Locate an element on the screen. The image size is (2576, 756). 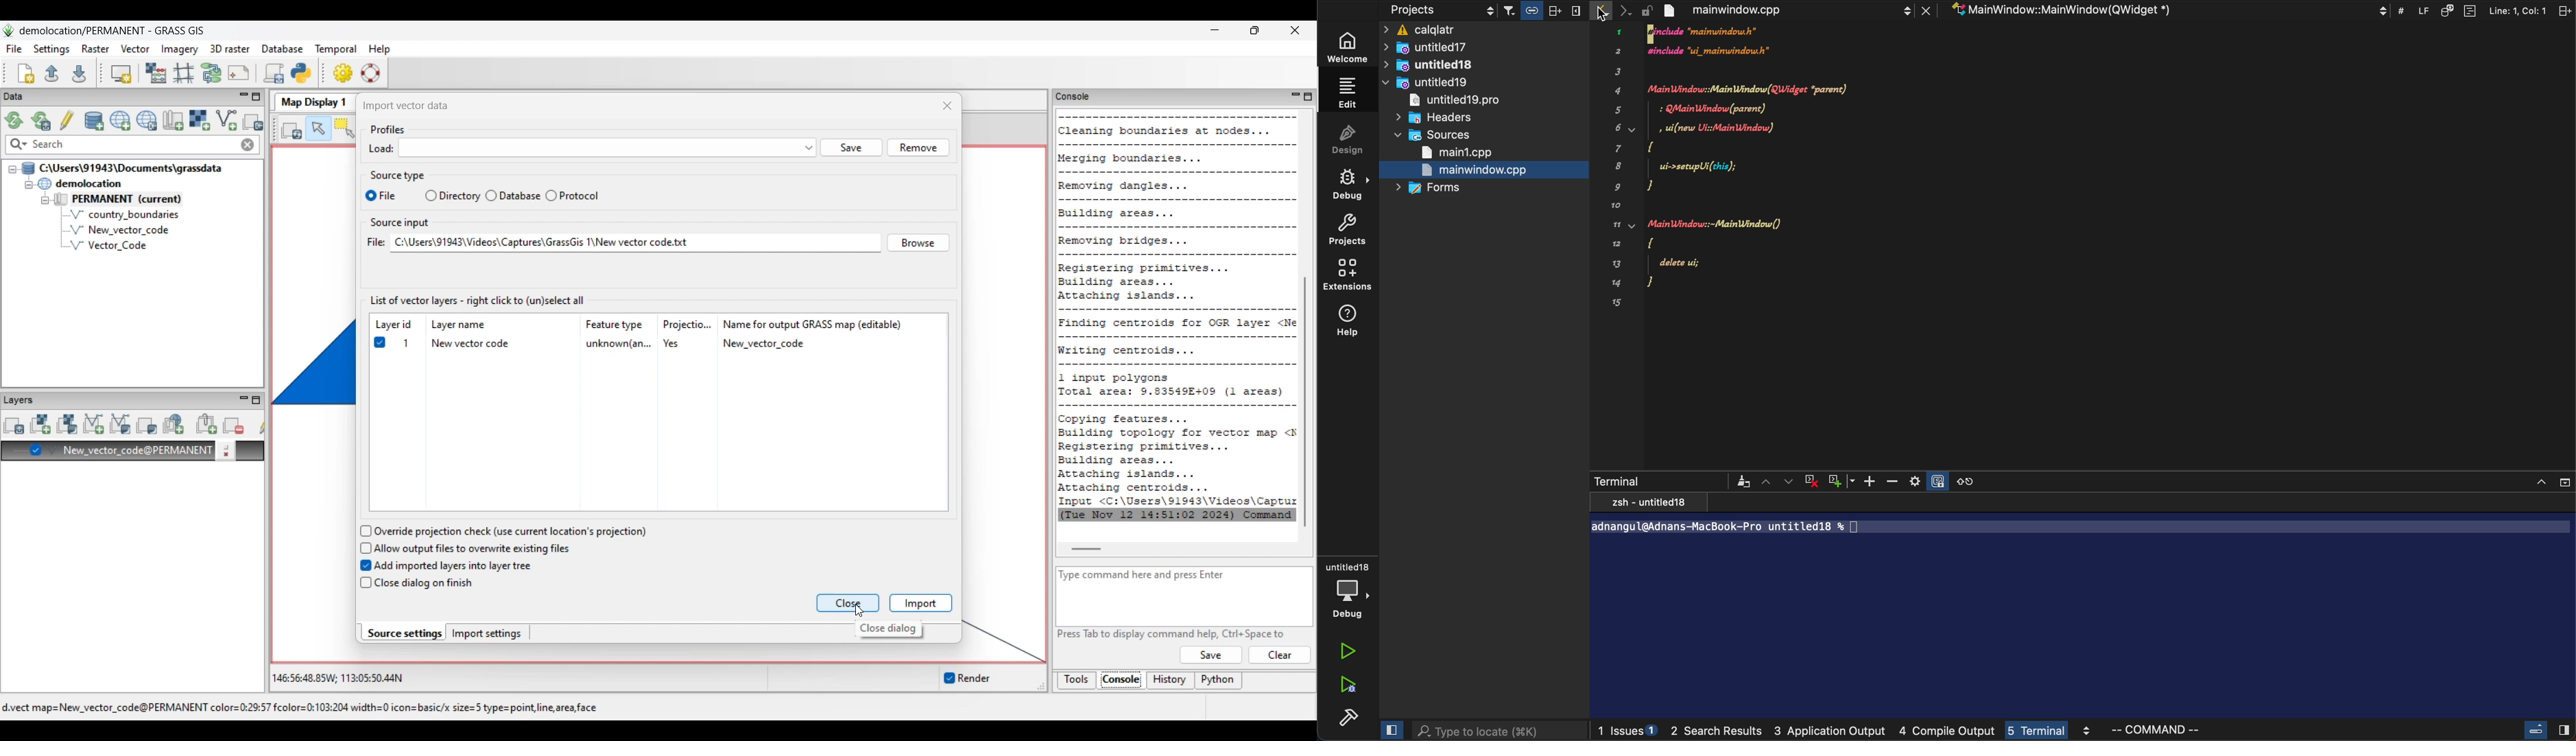
 backward arrows is located at coordinates (1603, 11).